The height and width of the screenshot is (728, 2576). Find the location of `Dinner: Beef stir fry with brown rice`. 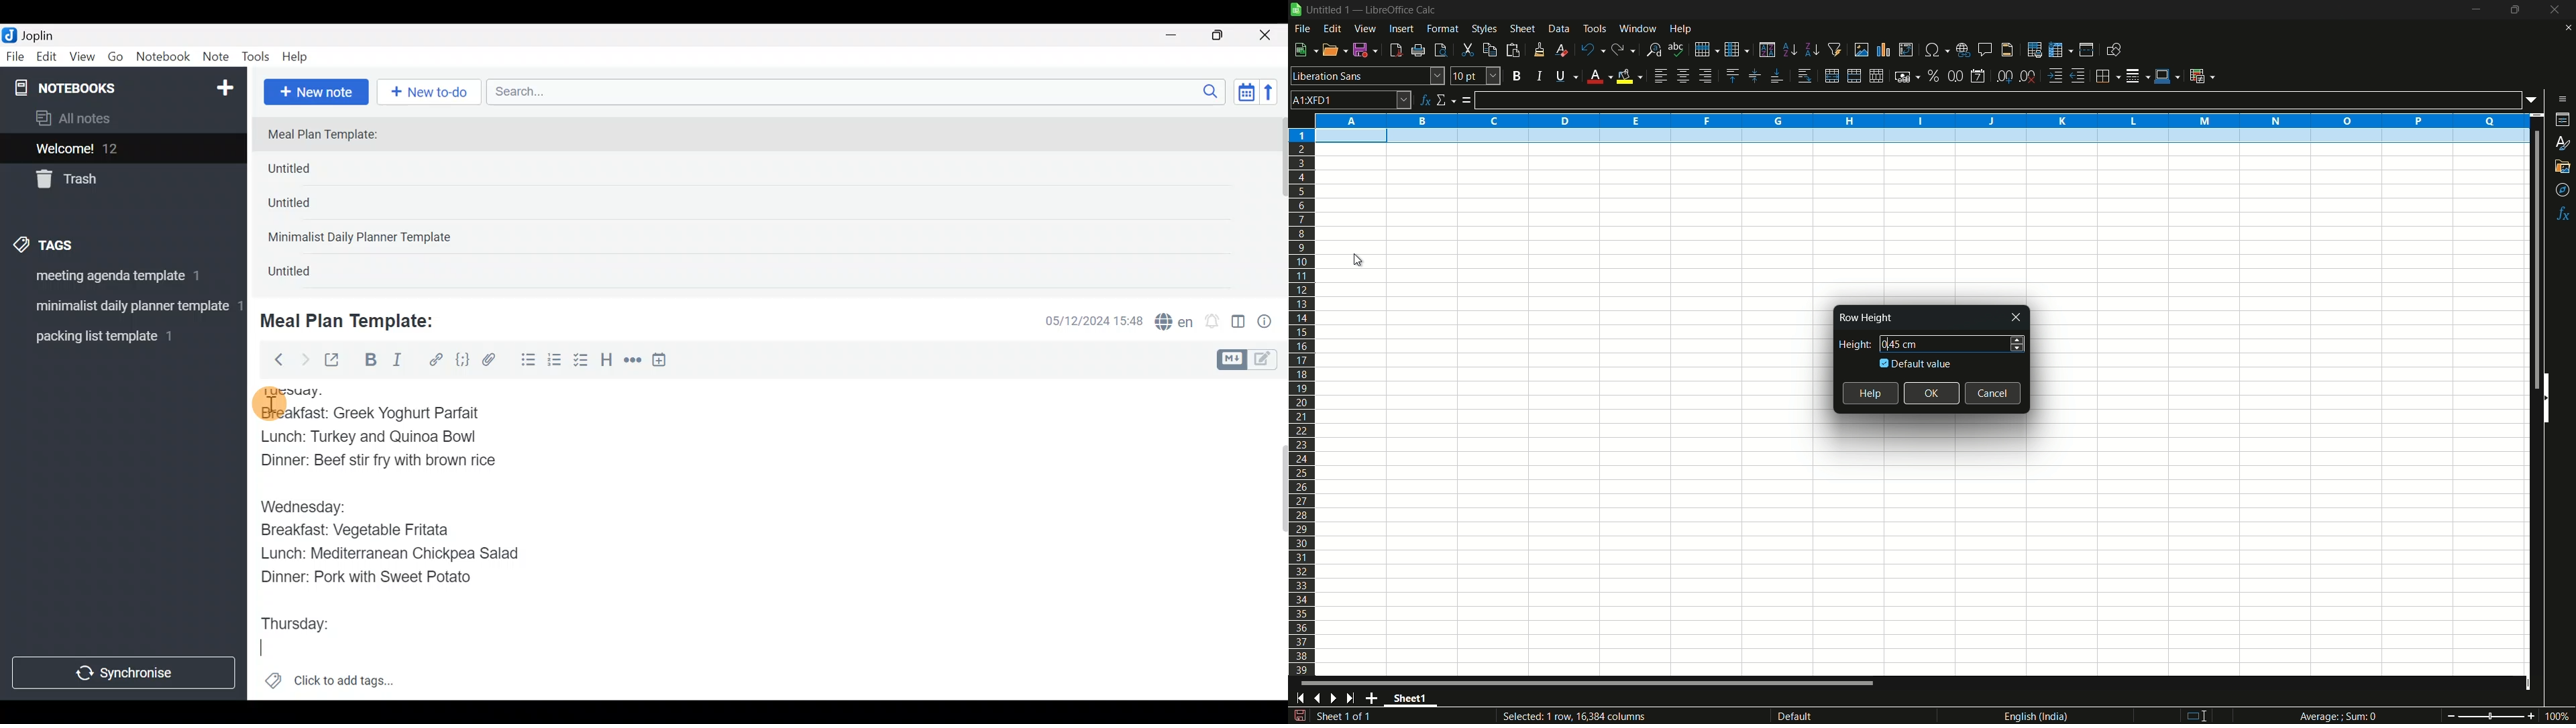

Dinner: Beef stir fry with brown rice is located at coordinates (376, 465).